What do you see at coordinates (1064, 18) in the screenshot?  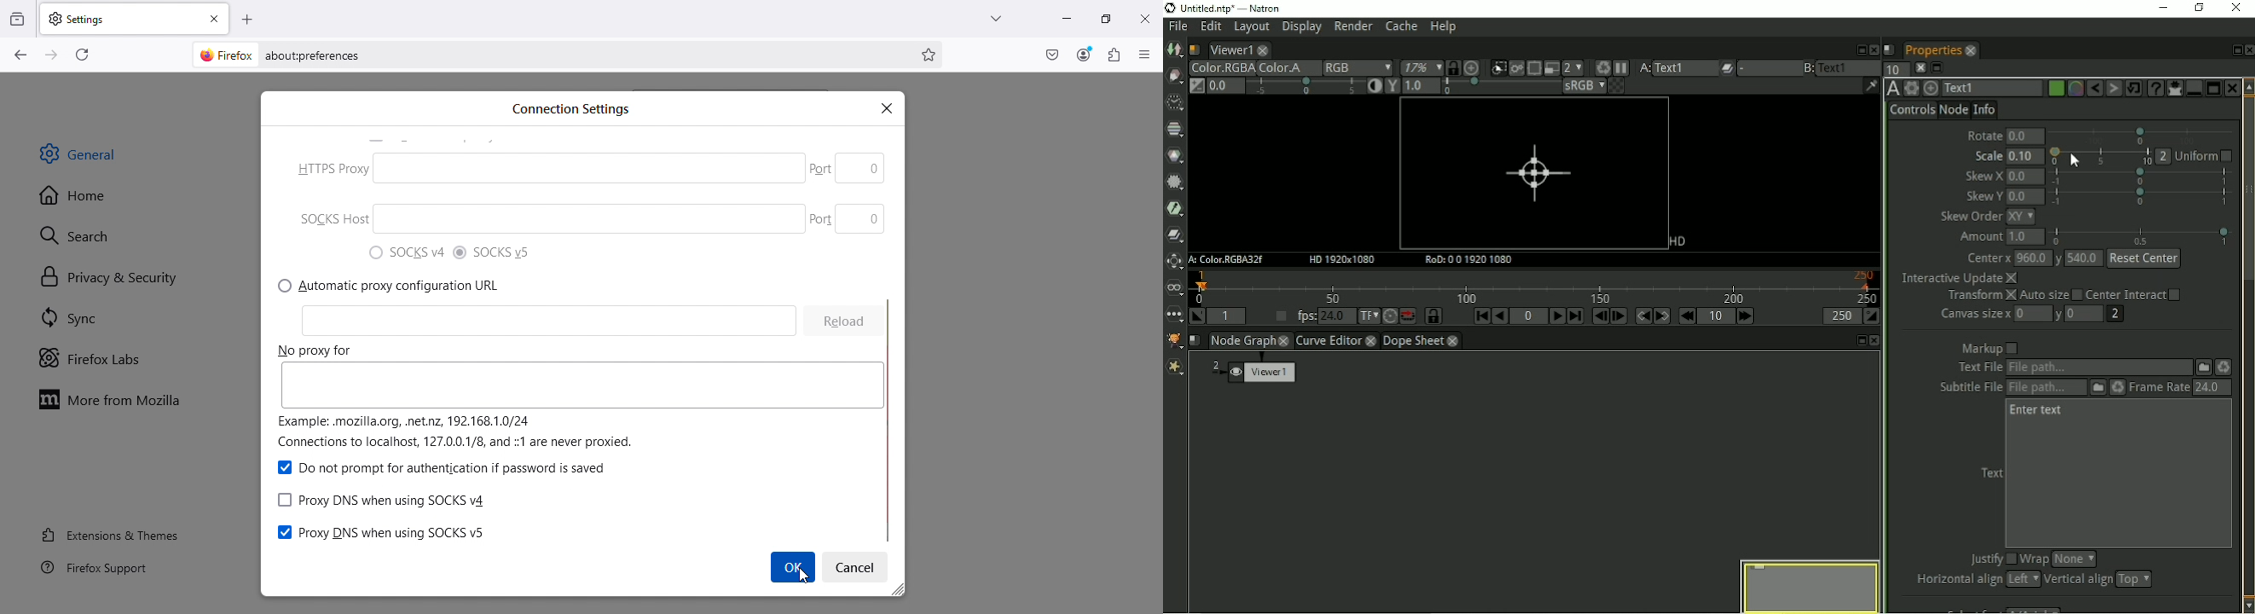 I see `Minimize` at bounding box center [1064, 18].